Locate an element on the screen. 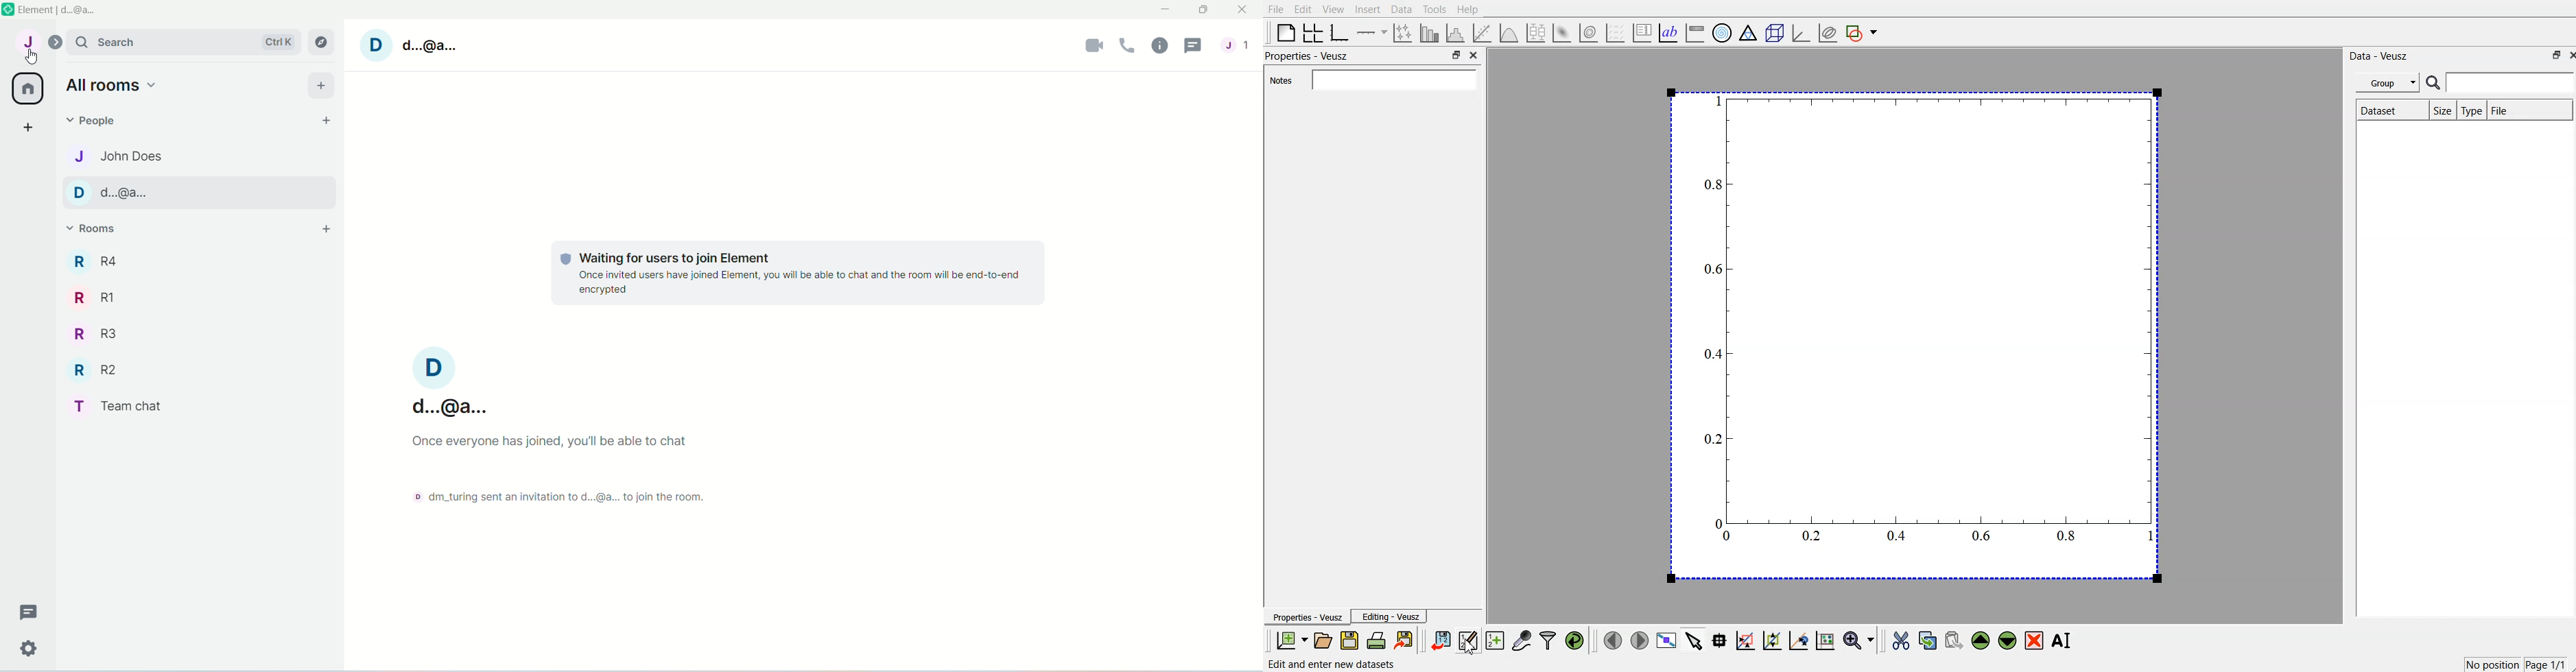 This screenshot has height=672, width=2576. waiting for users to join element is located at coordinates (689, 257).